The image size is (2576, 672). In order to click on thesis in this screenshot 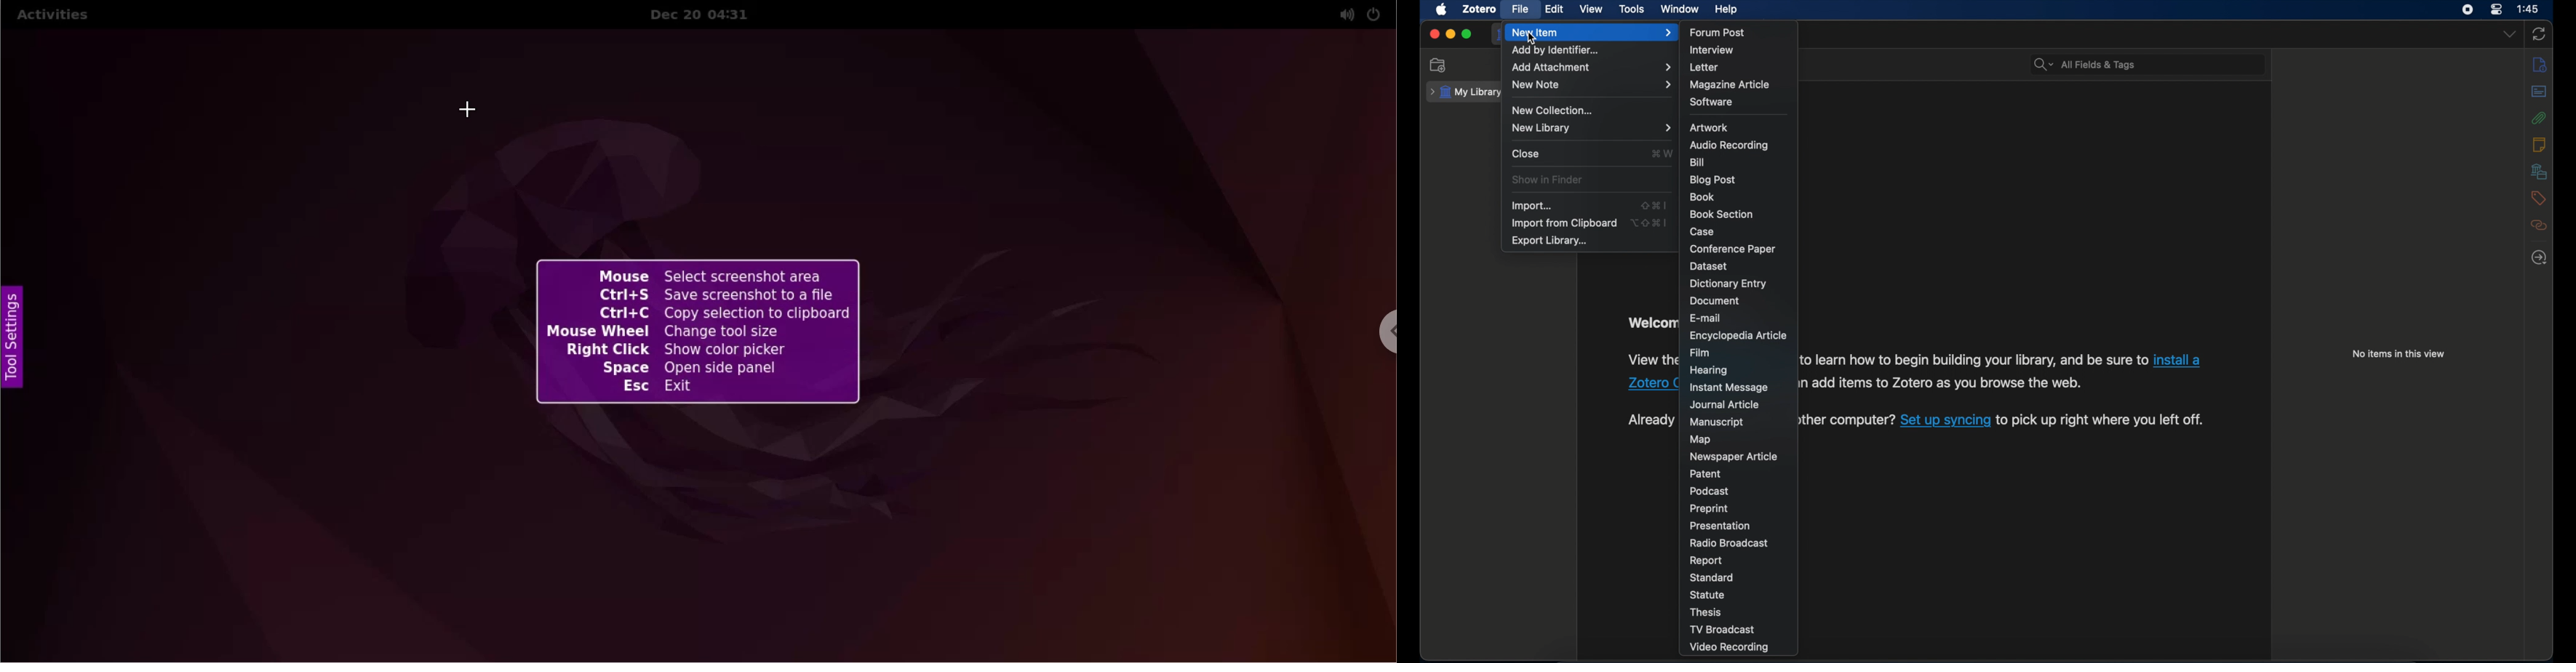, I will do `click(1706, 613)`.